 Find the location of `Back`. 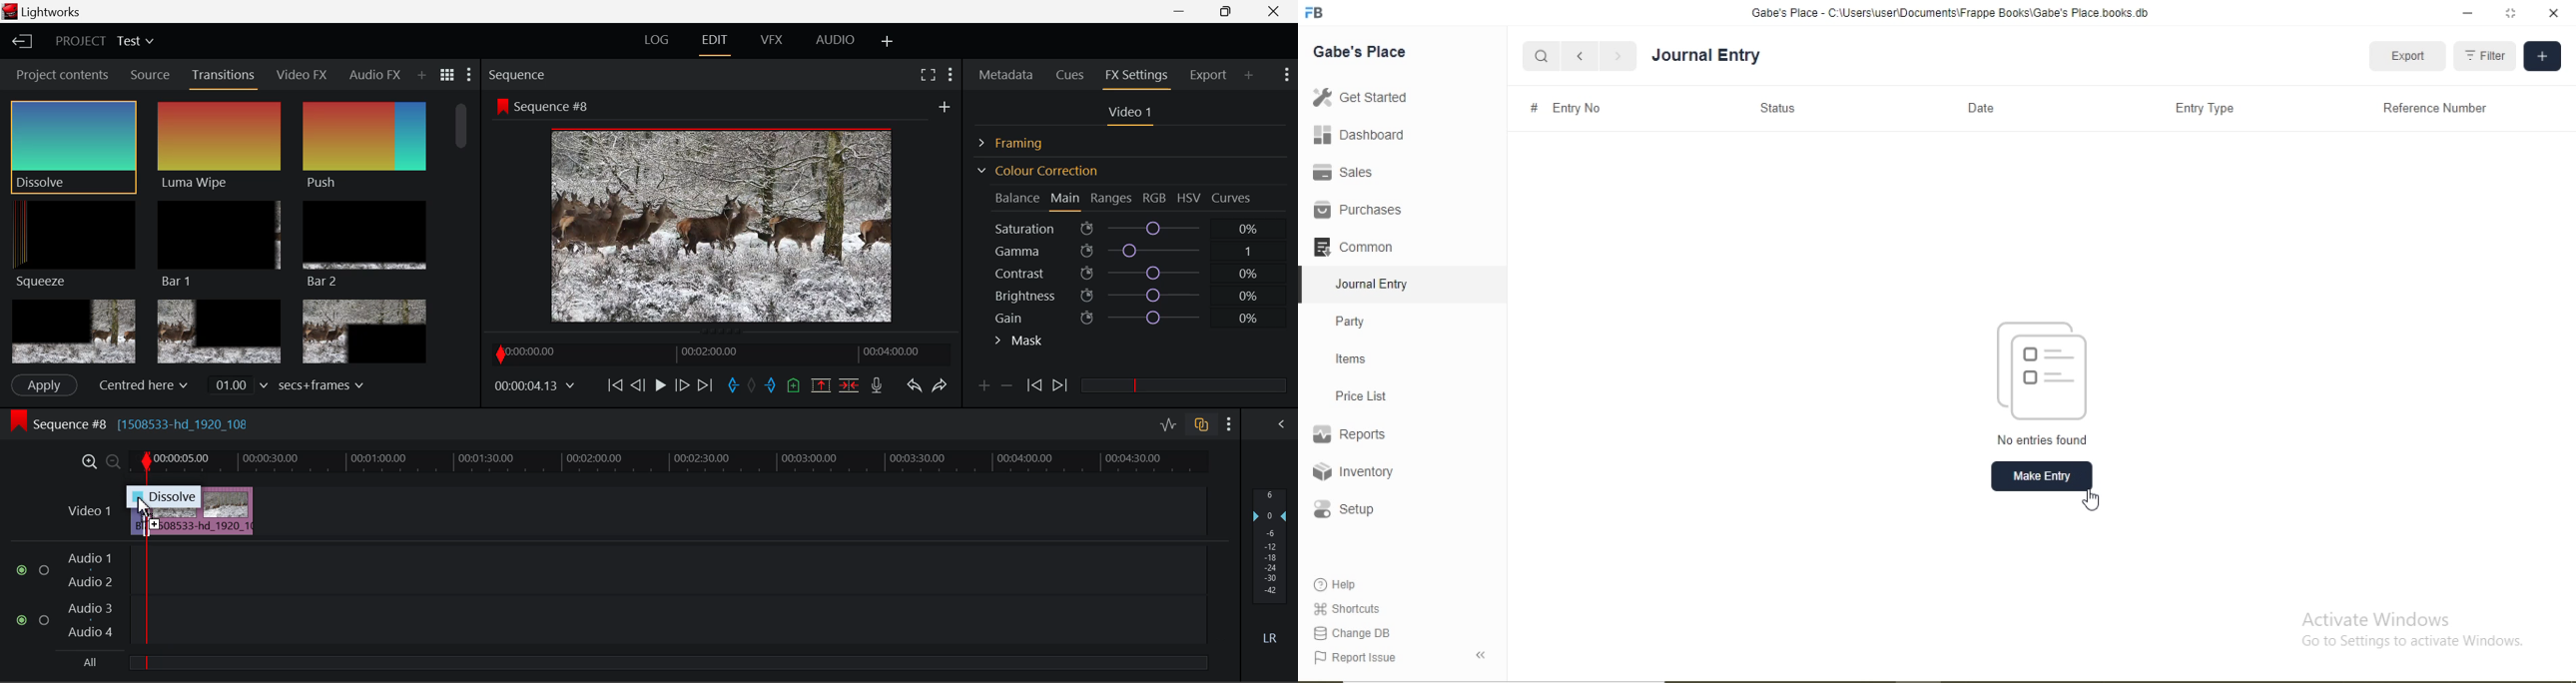

Back is located at coordinates (1480, 655).